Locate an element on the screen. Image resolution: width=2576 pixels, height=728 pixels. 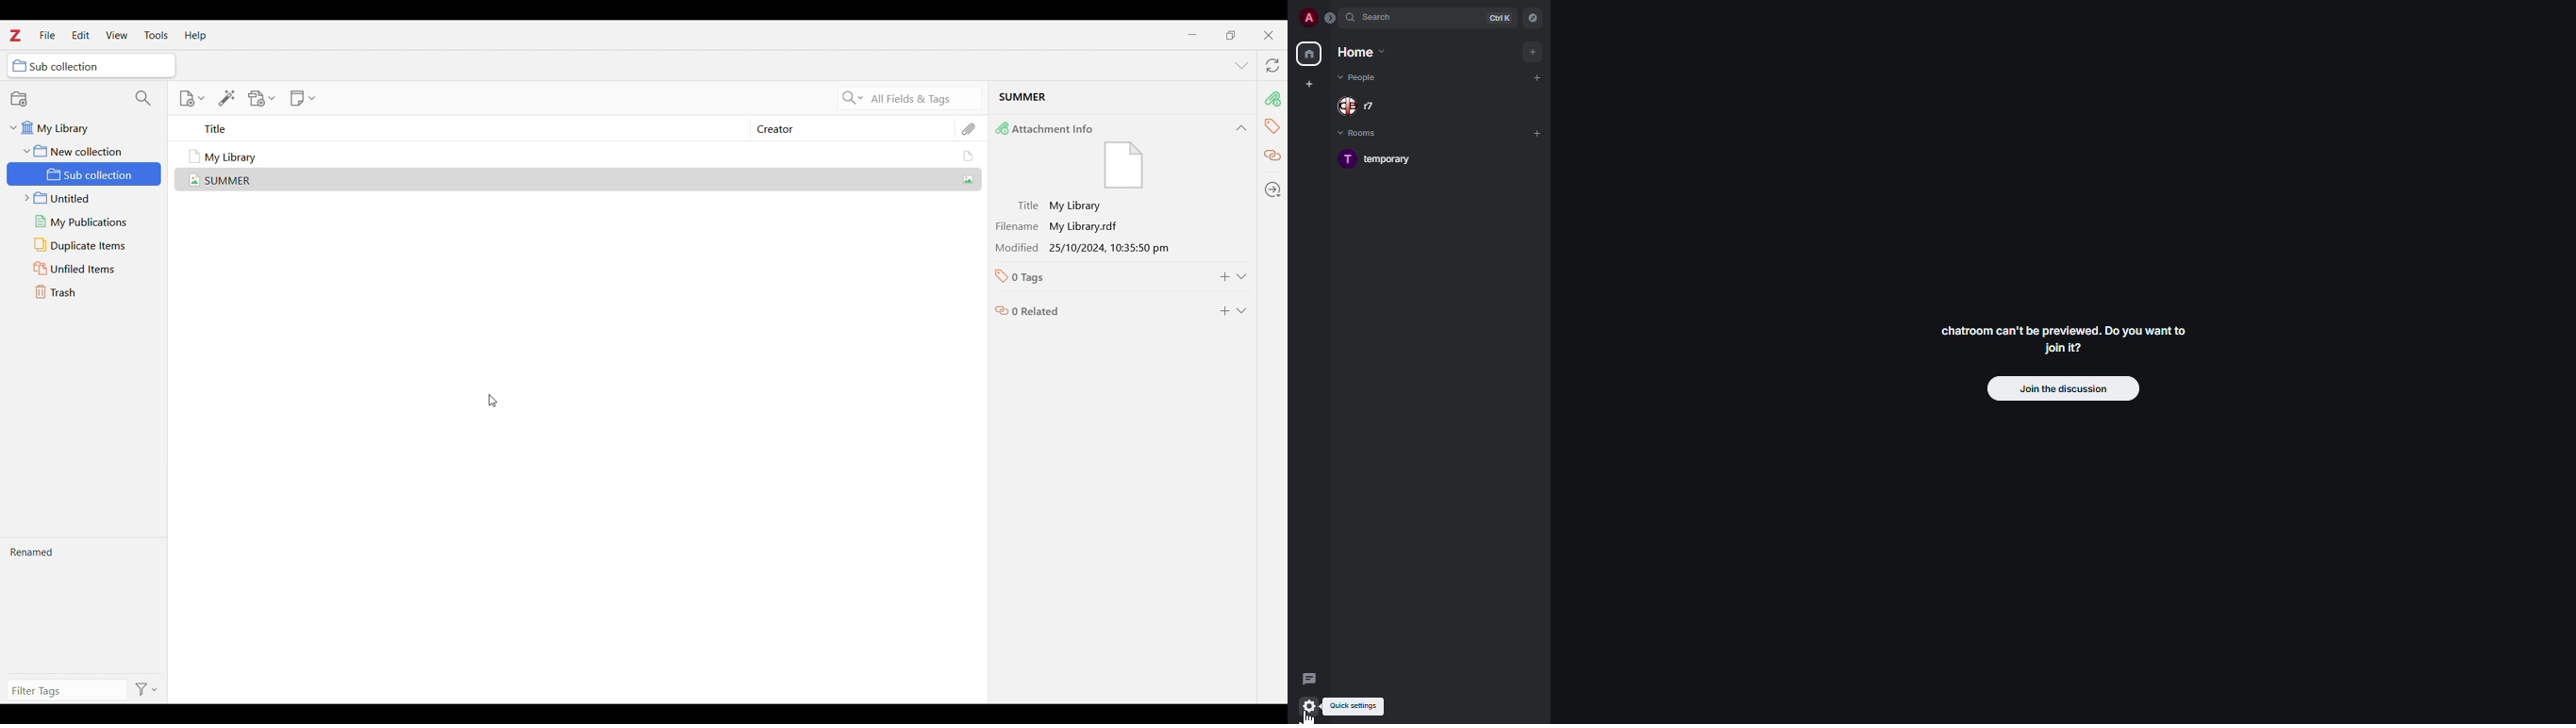
View menu is located at coordinates (117, 34).